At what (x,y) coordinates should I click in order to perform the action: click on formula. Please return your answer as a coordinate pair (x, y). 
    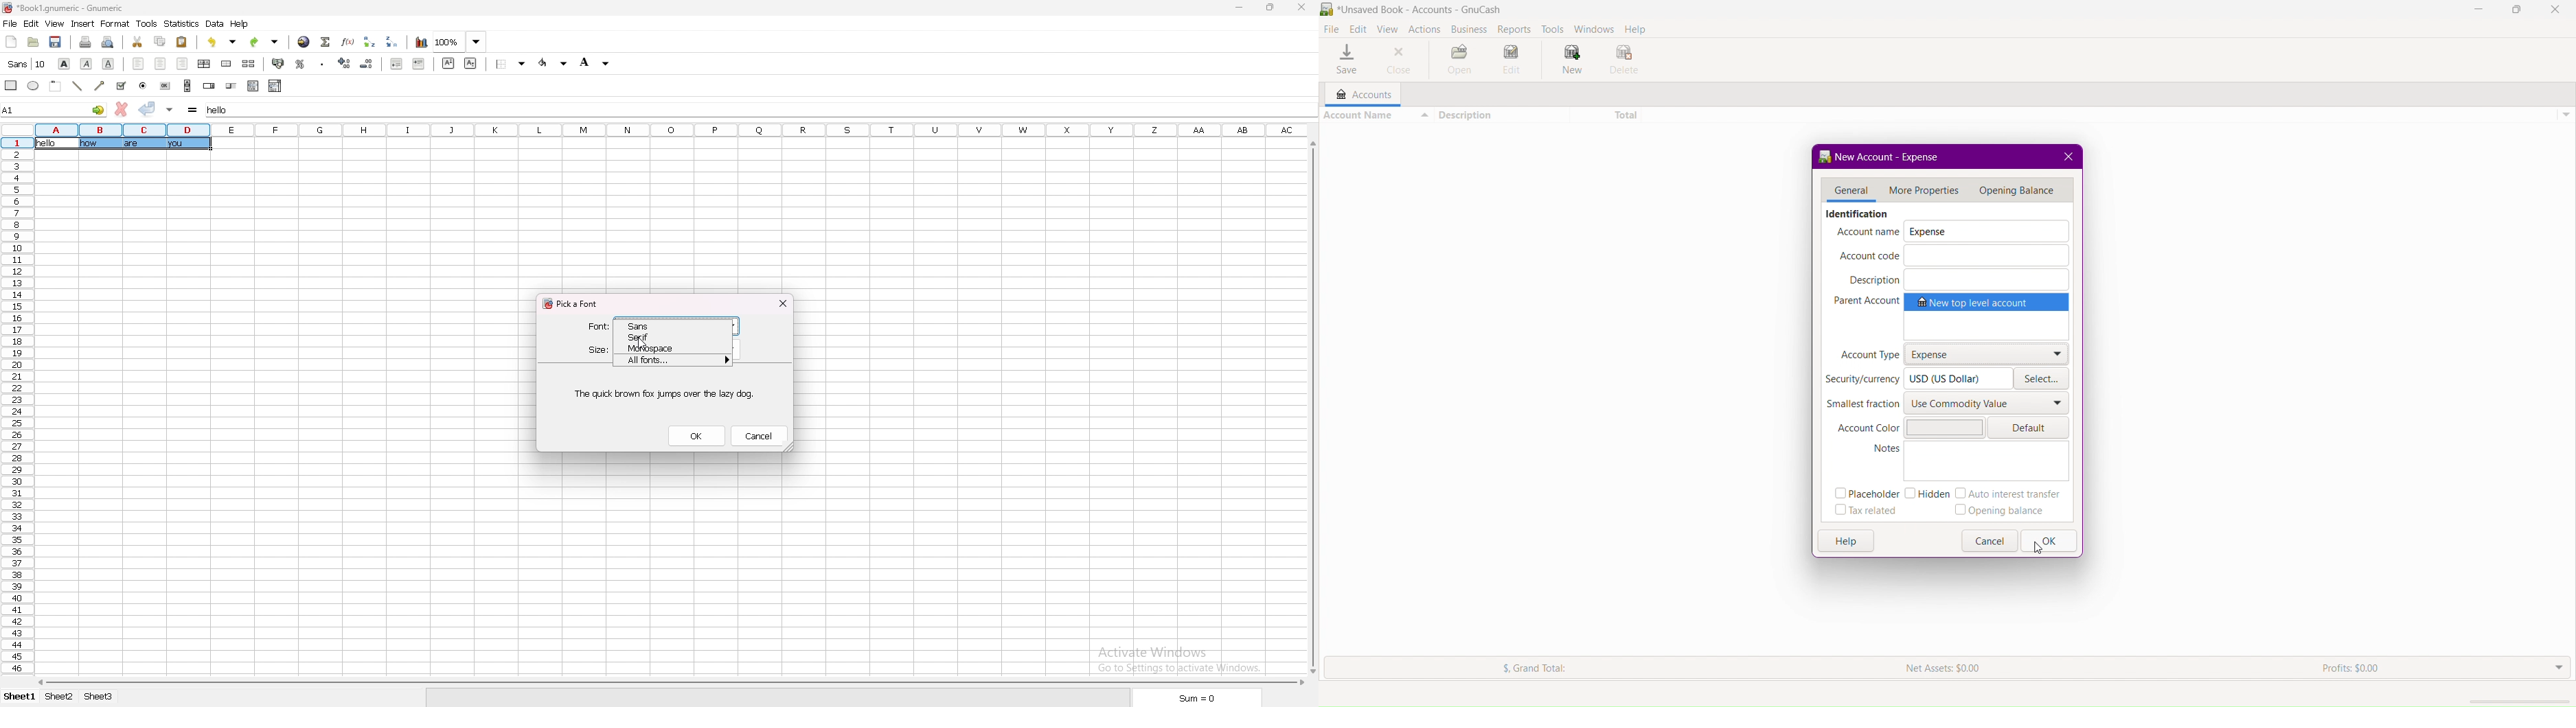
    Looking at the image, I should click on (193, 109).